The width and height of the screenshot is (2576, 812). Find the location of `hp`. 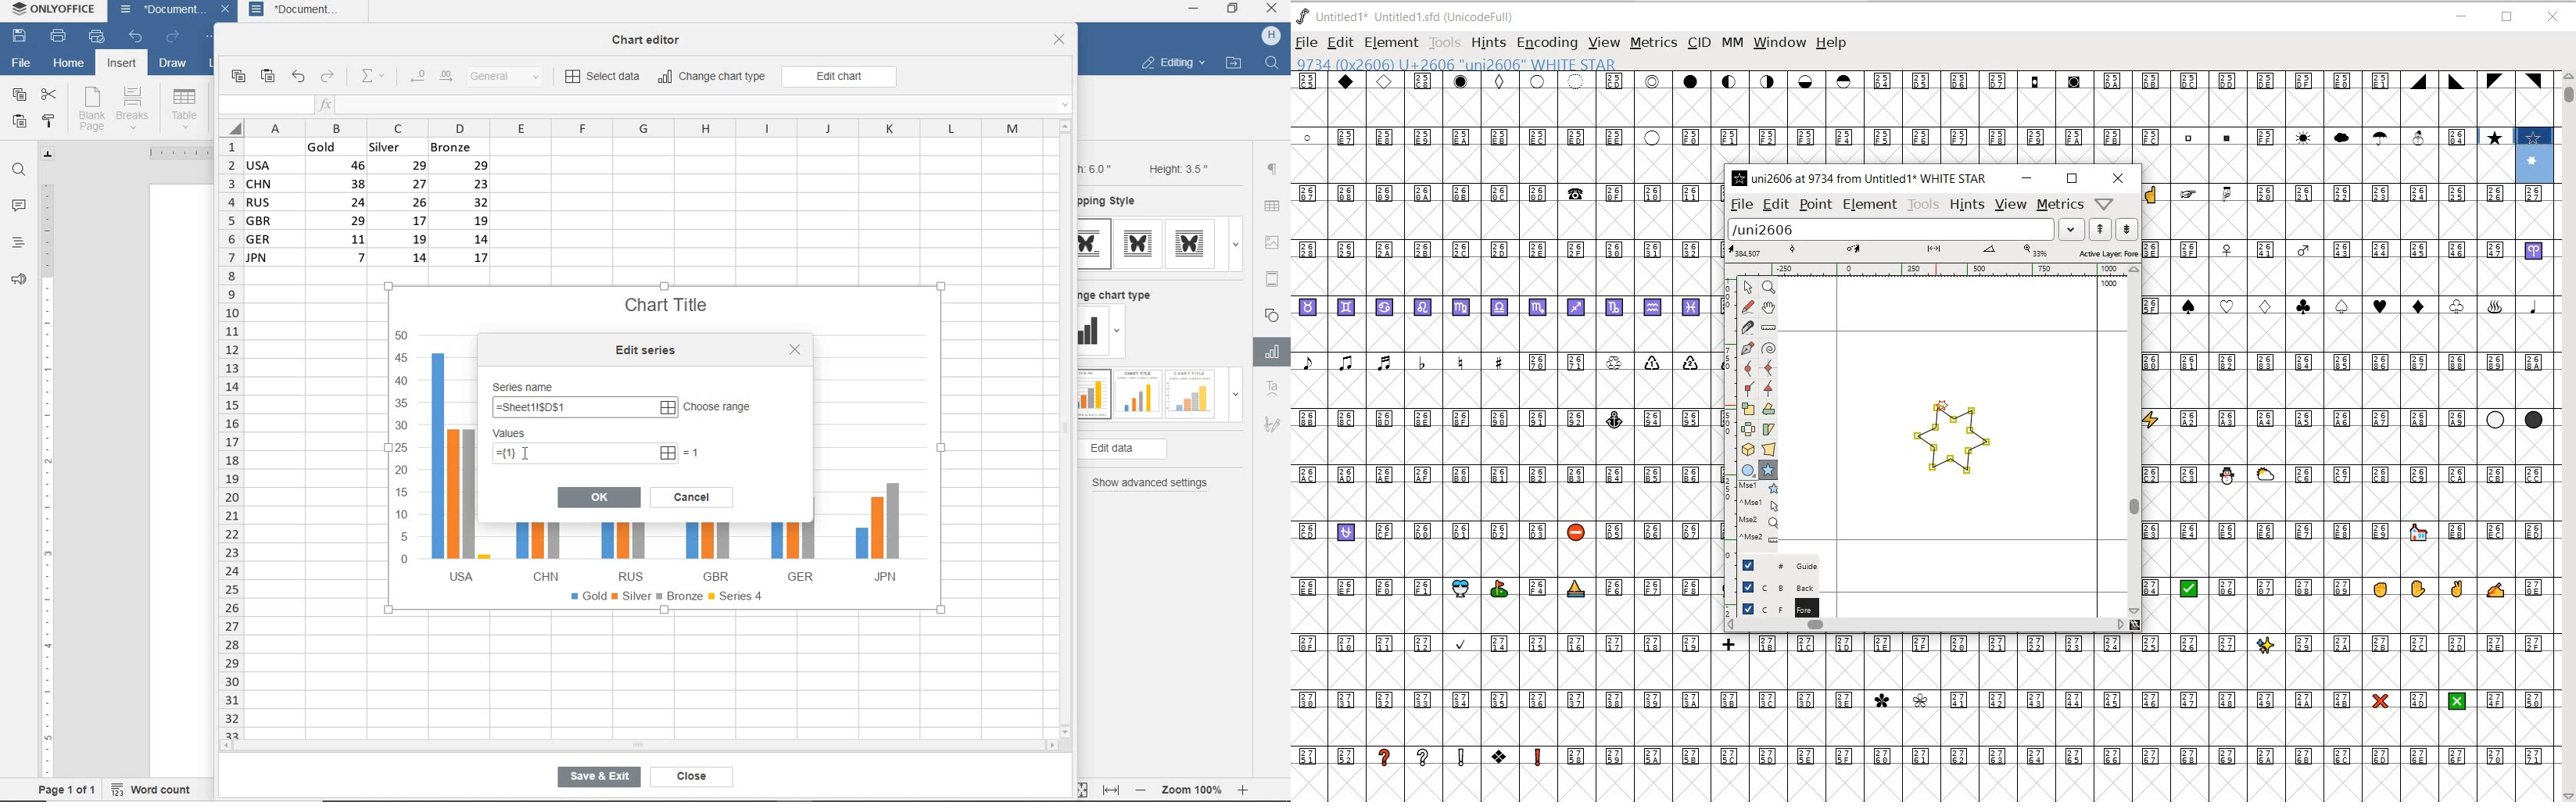

hp is located at coordinates (1272, 36).